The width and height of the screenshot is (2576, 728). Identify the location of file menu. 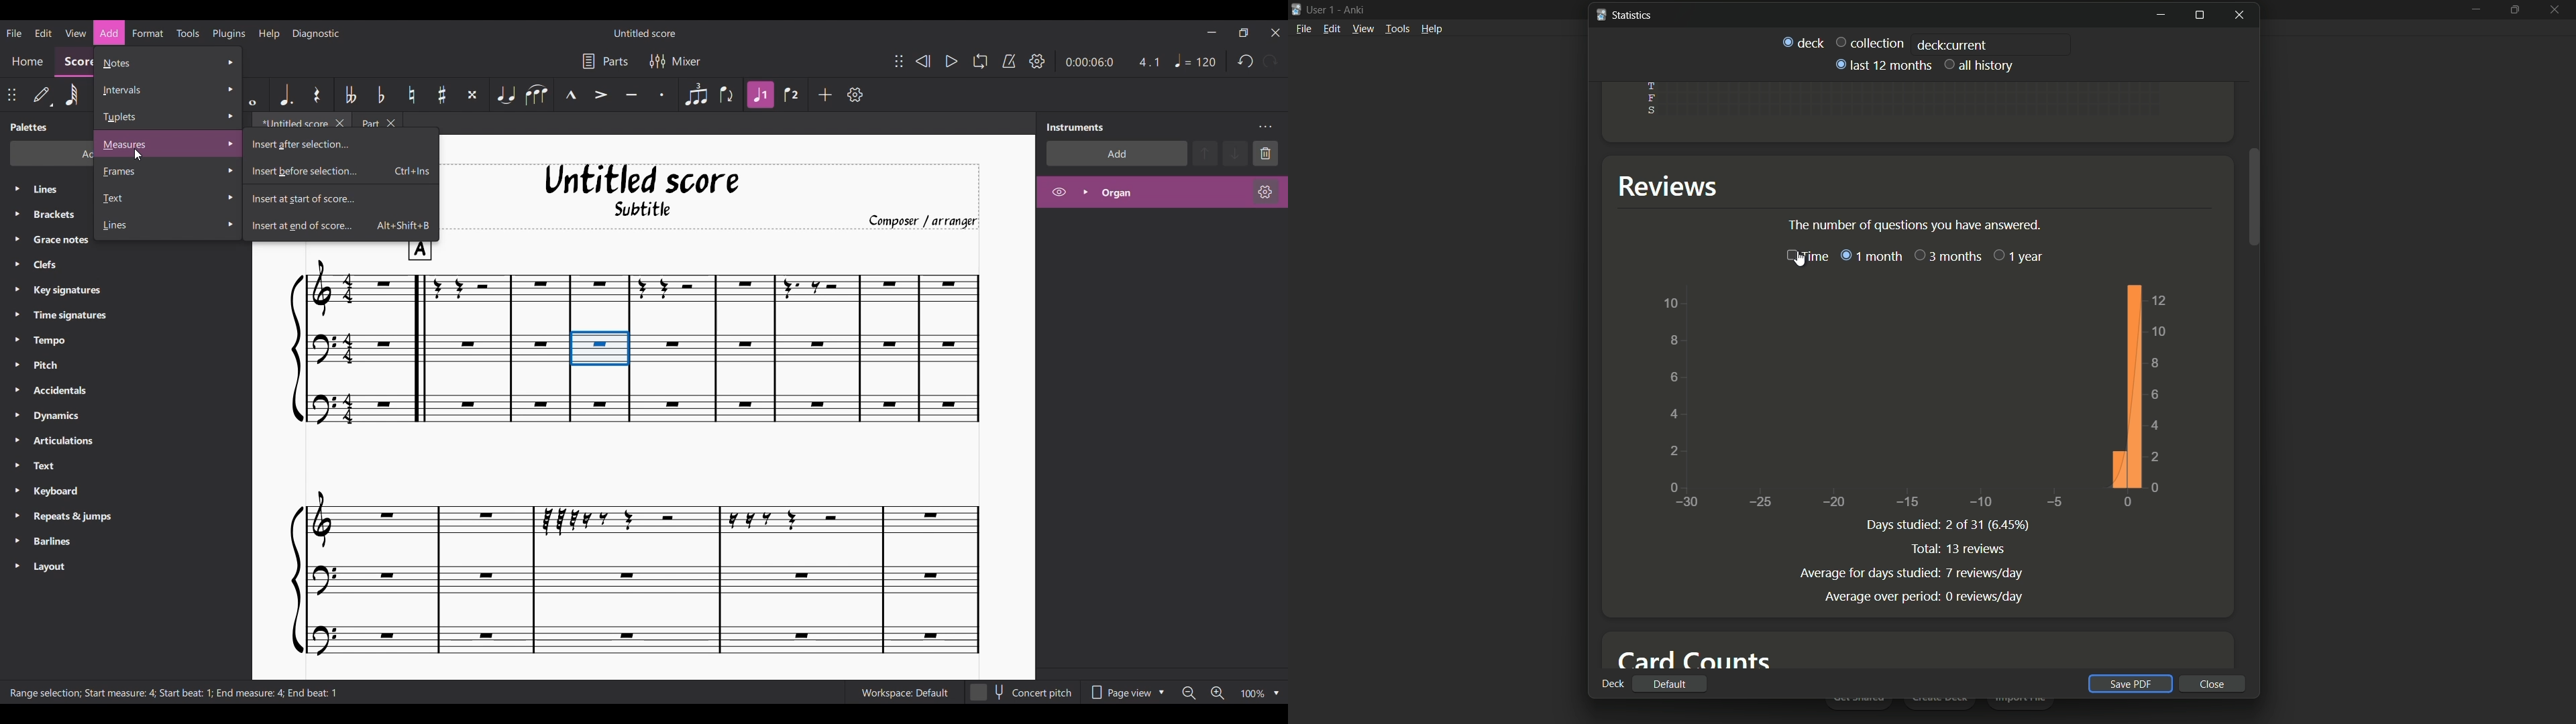
(1304, 28).